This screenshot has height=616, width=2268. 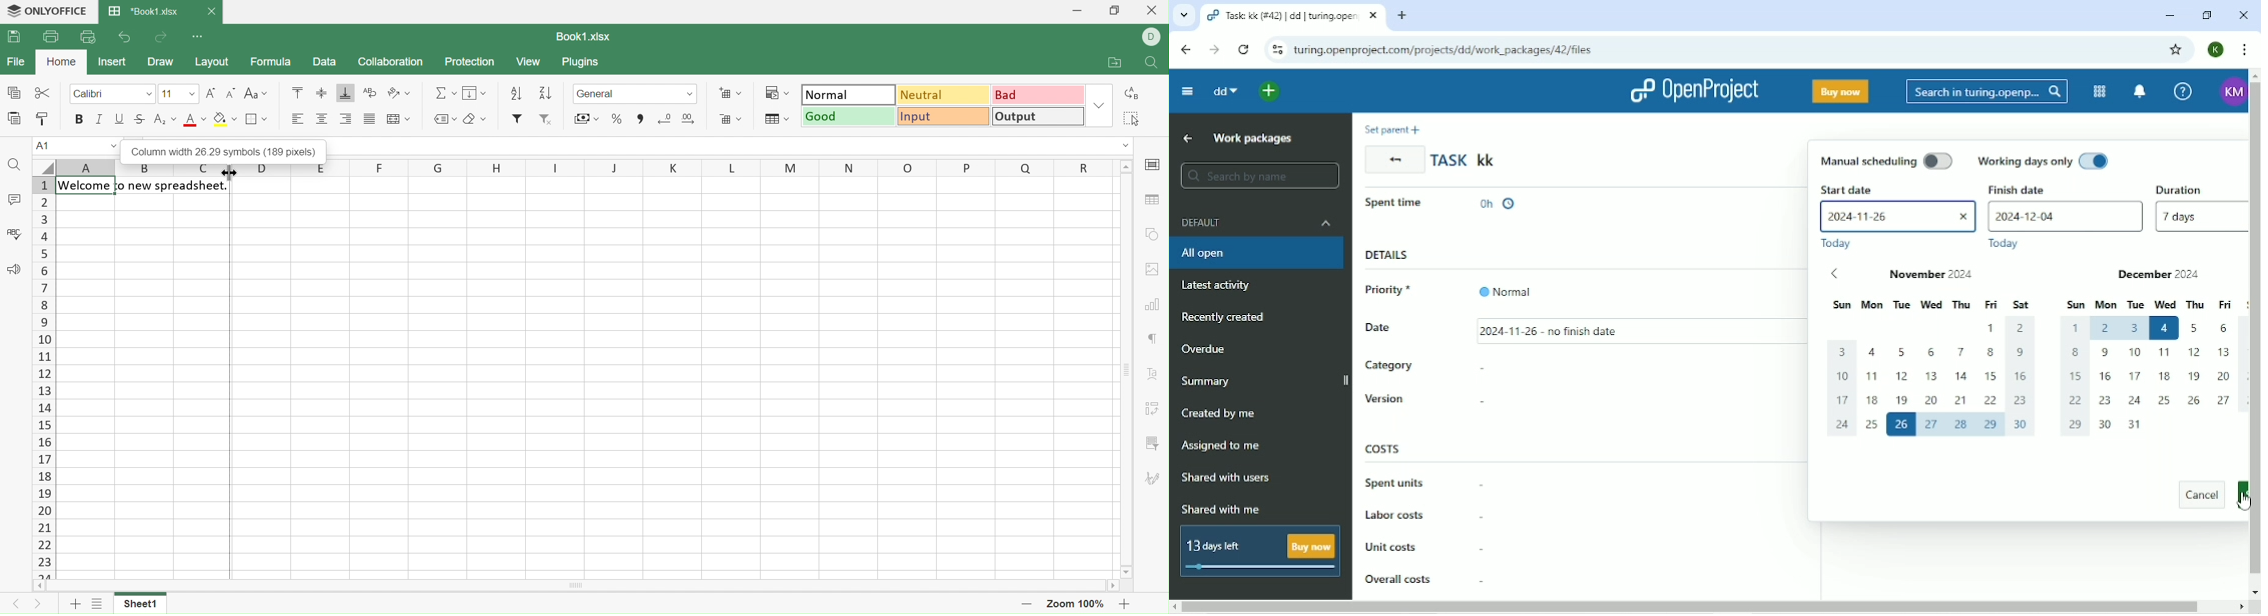 I want to click on List of sheets, so click(x=97, y=605).